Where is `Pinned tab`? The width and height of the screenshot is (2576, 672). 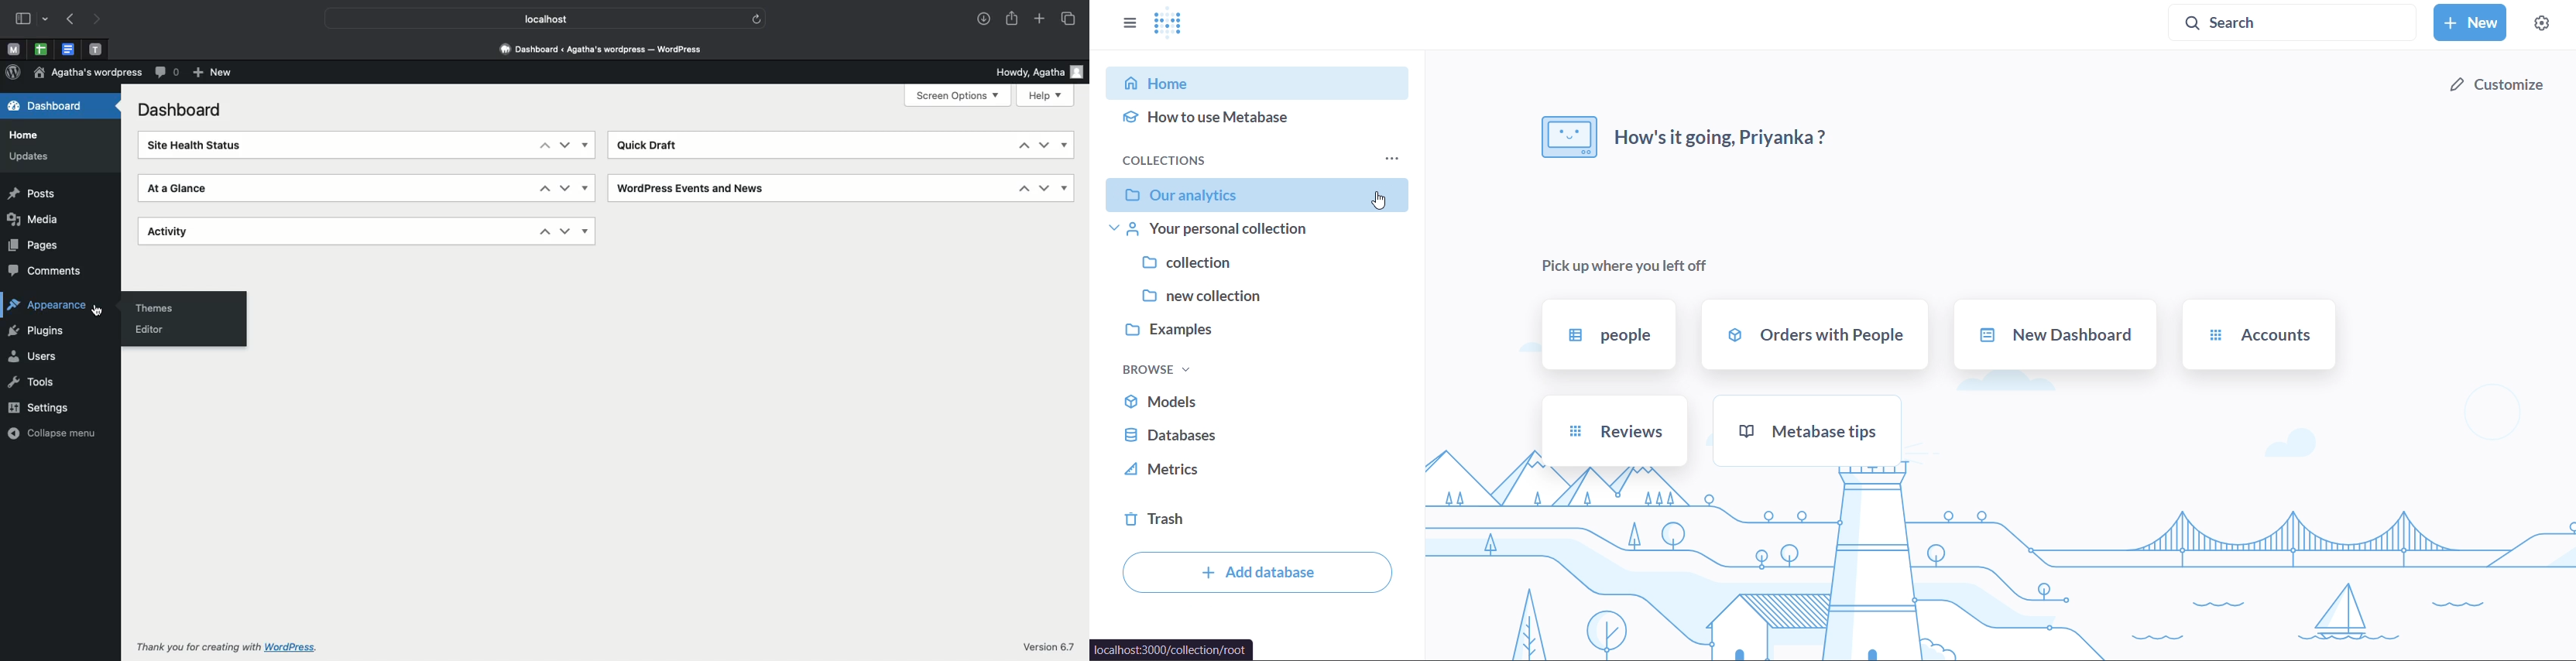
Pinned tab is located at coordinates (70, 50).